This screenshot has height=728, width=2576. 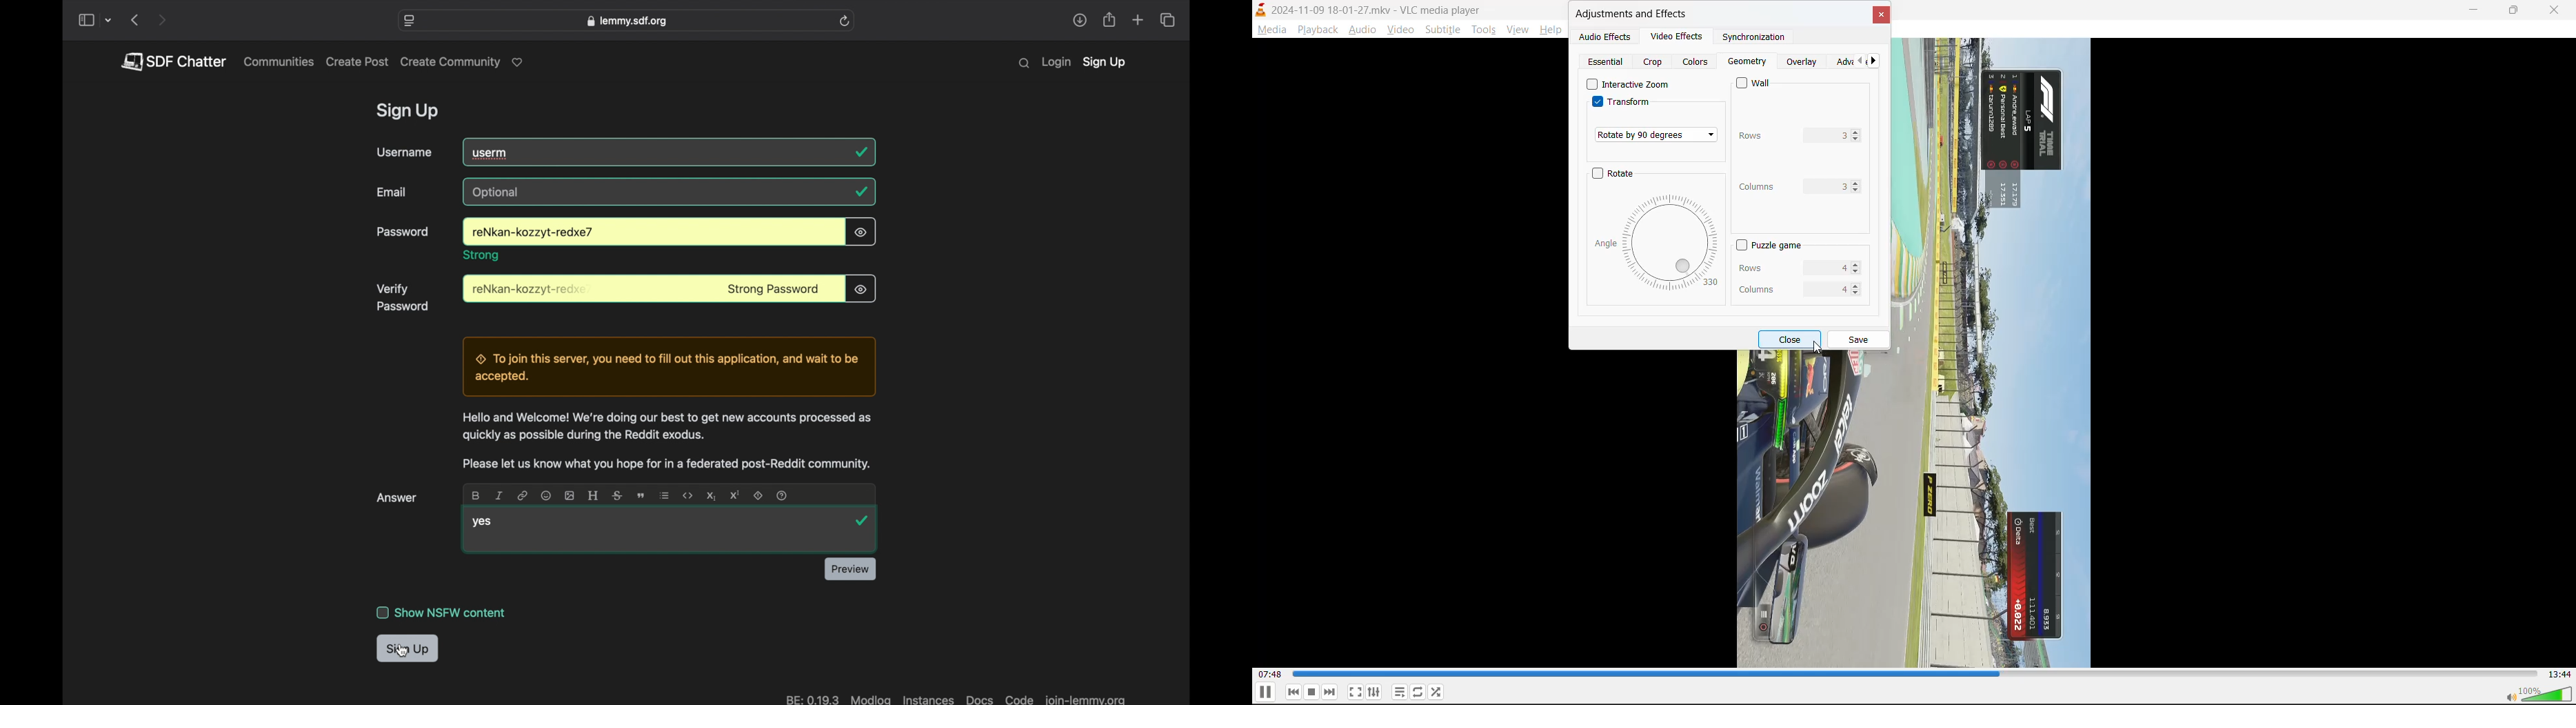 What do you see at coordinates (774, 290) in the screenshot?
I see `strong password` at bounding box center [774, 290].